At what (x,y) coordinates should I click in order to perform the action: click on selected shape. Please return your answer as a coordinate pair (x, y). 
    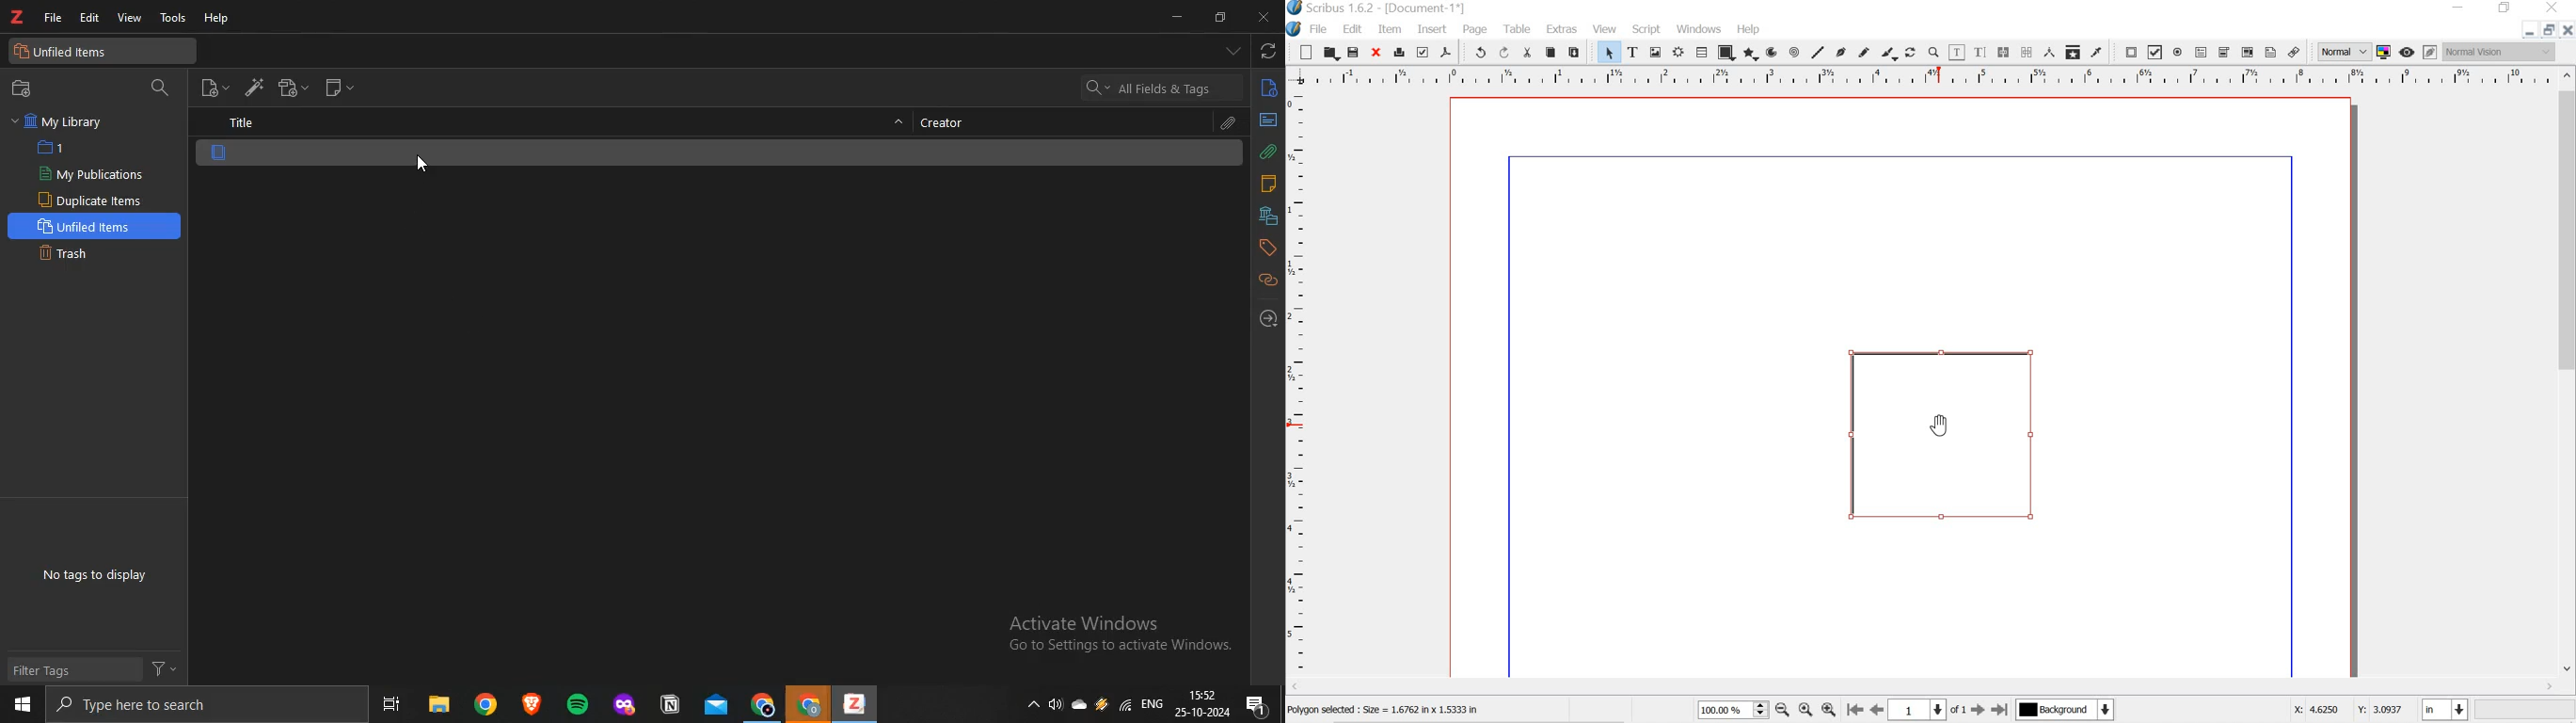
    Looking at the image, I should click on (1947, 433).